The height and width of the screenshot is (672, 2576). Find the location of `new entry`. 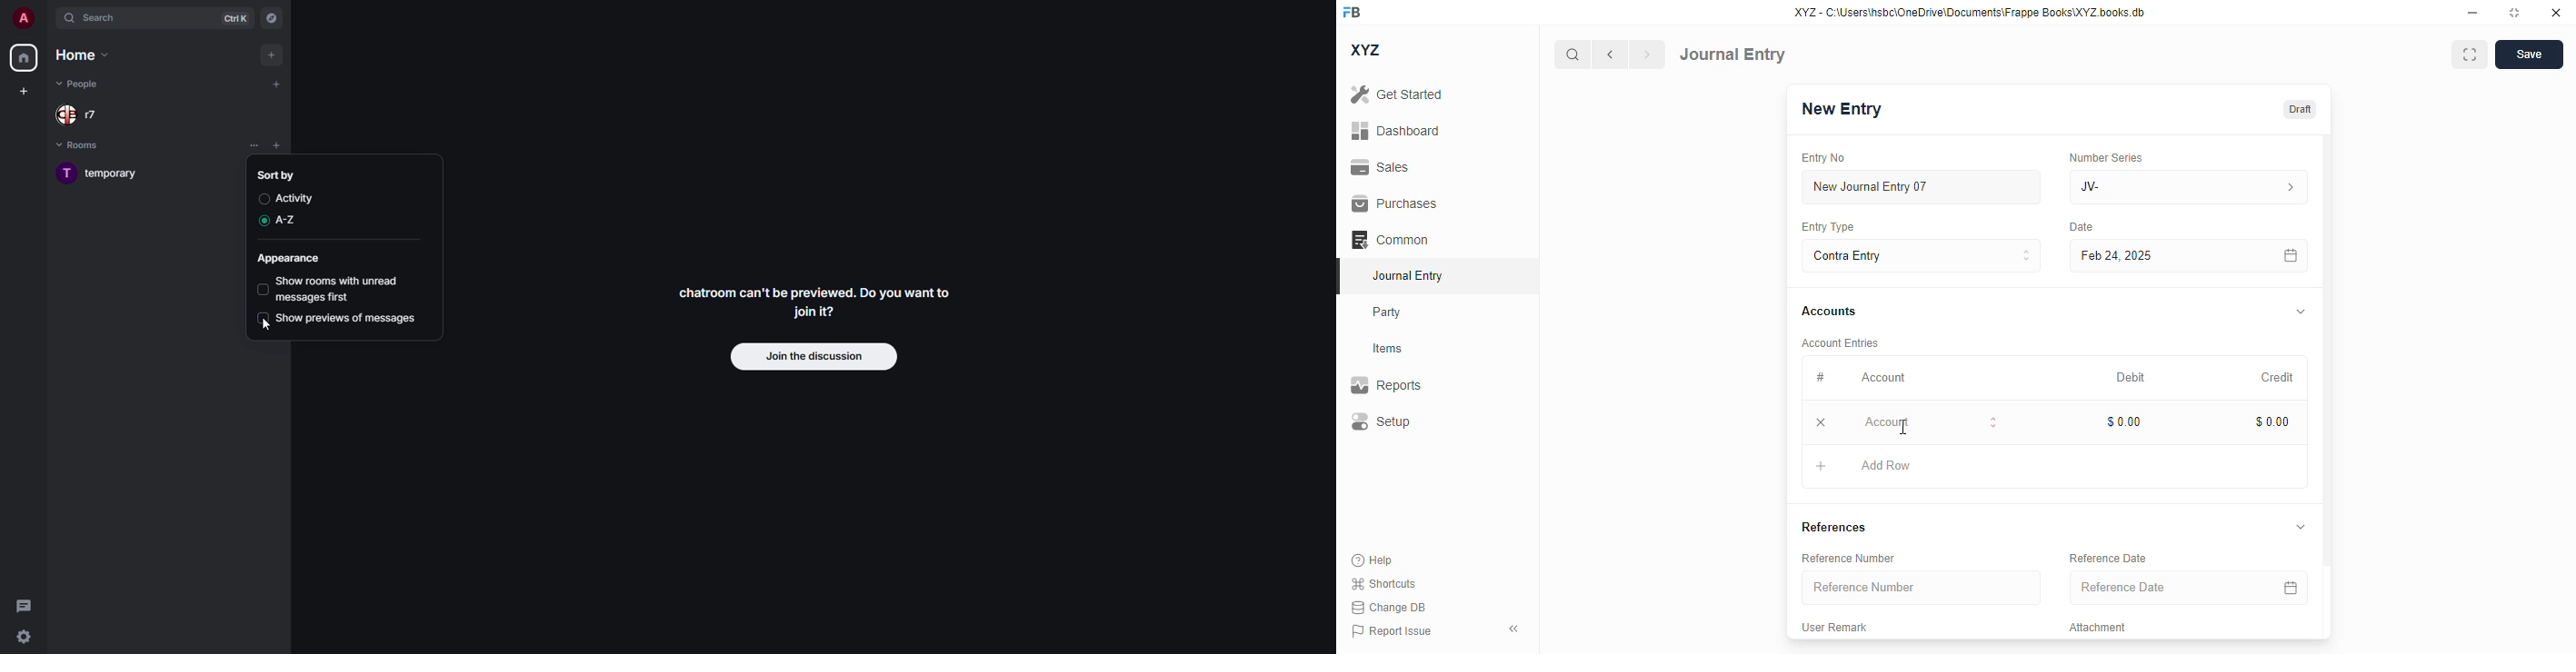

new entry is located at coordinates (1842, 108).